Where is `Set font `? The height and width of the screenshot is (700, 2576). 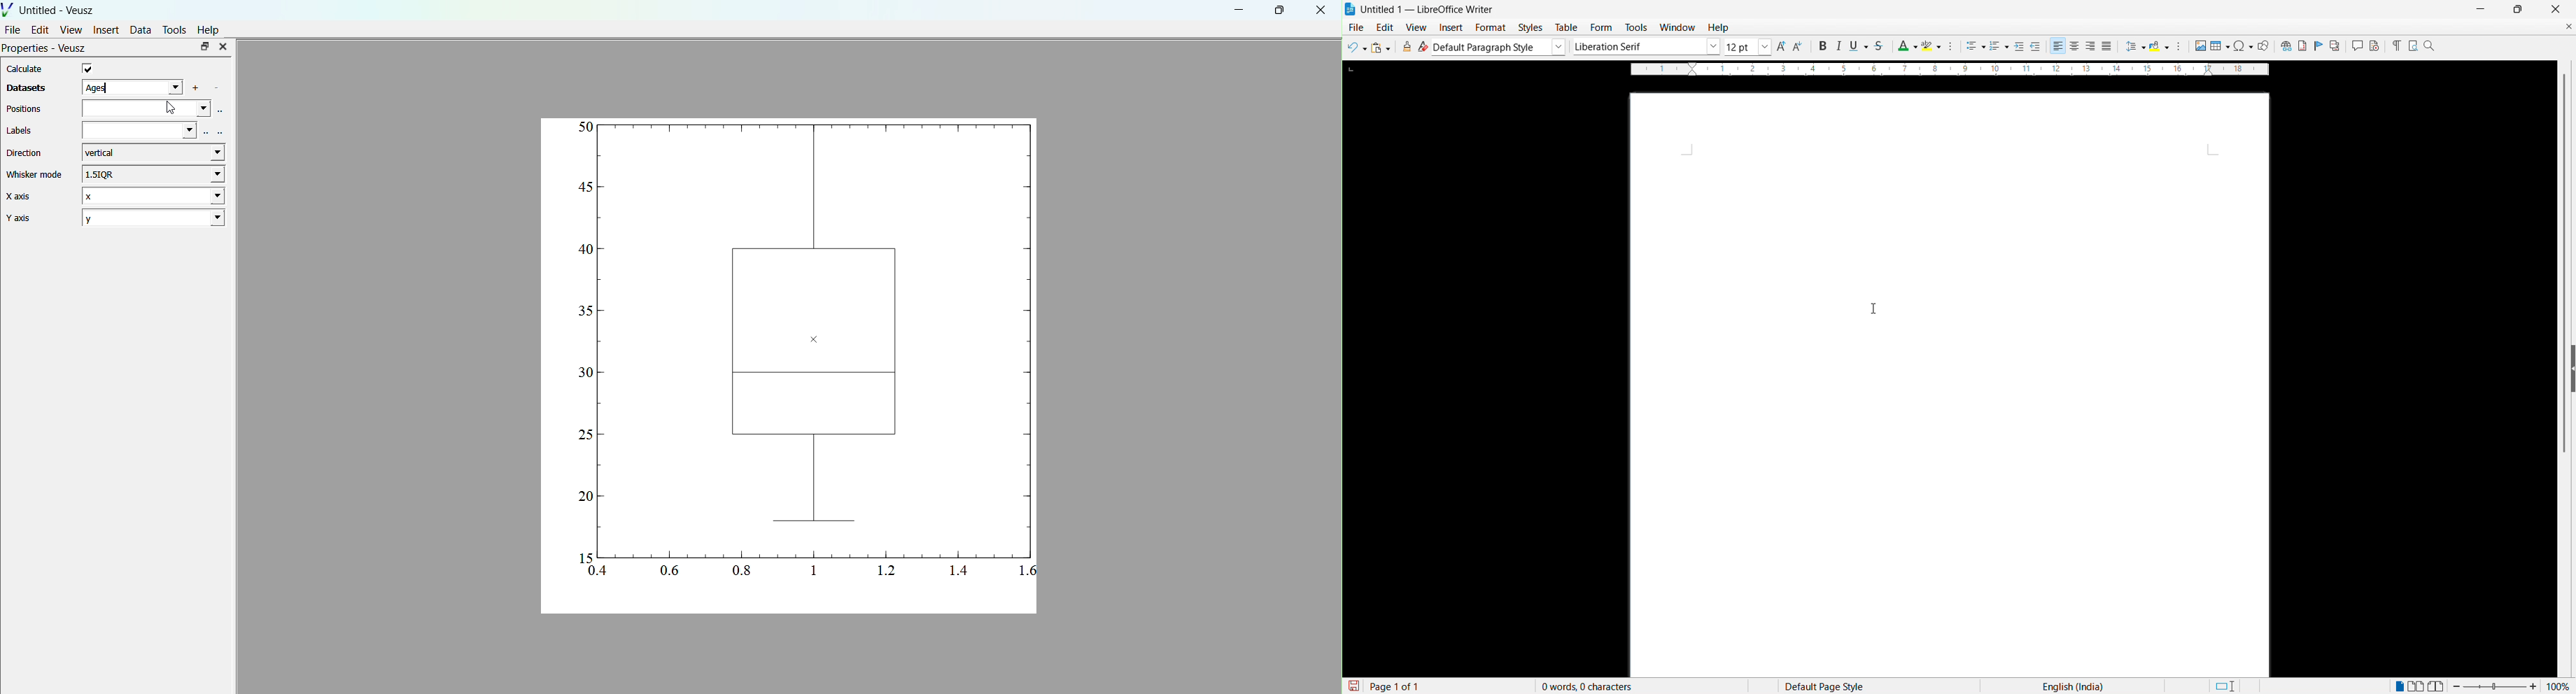
Set font  is located at coordinates (1647, 46).